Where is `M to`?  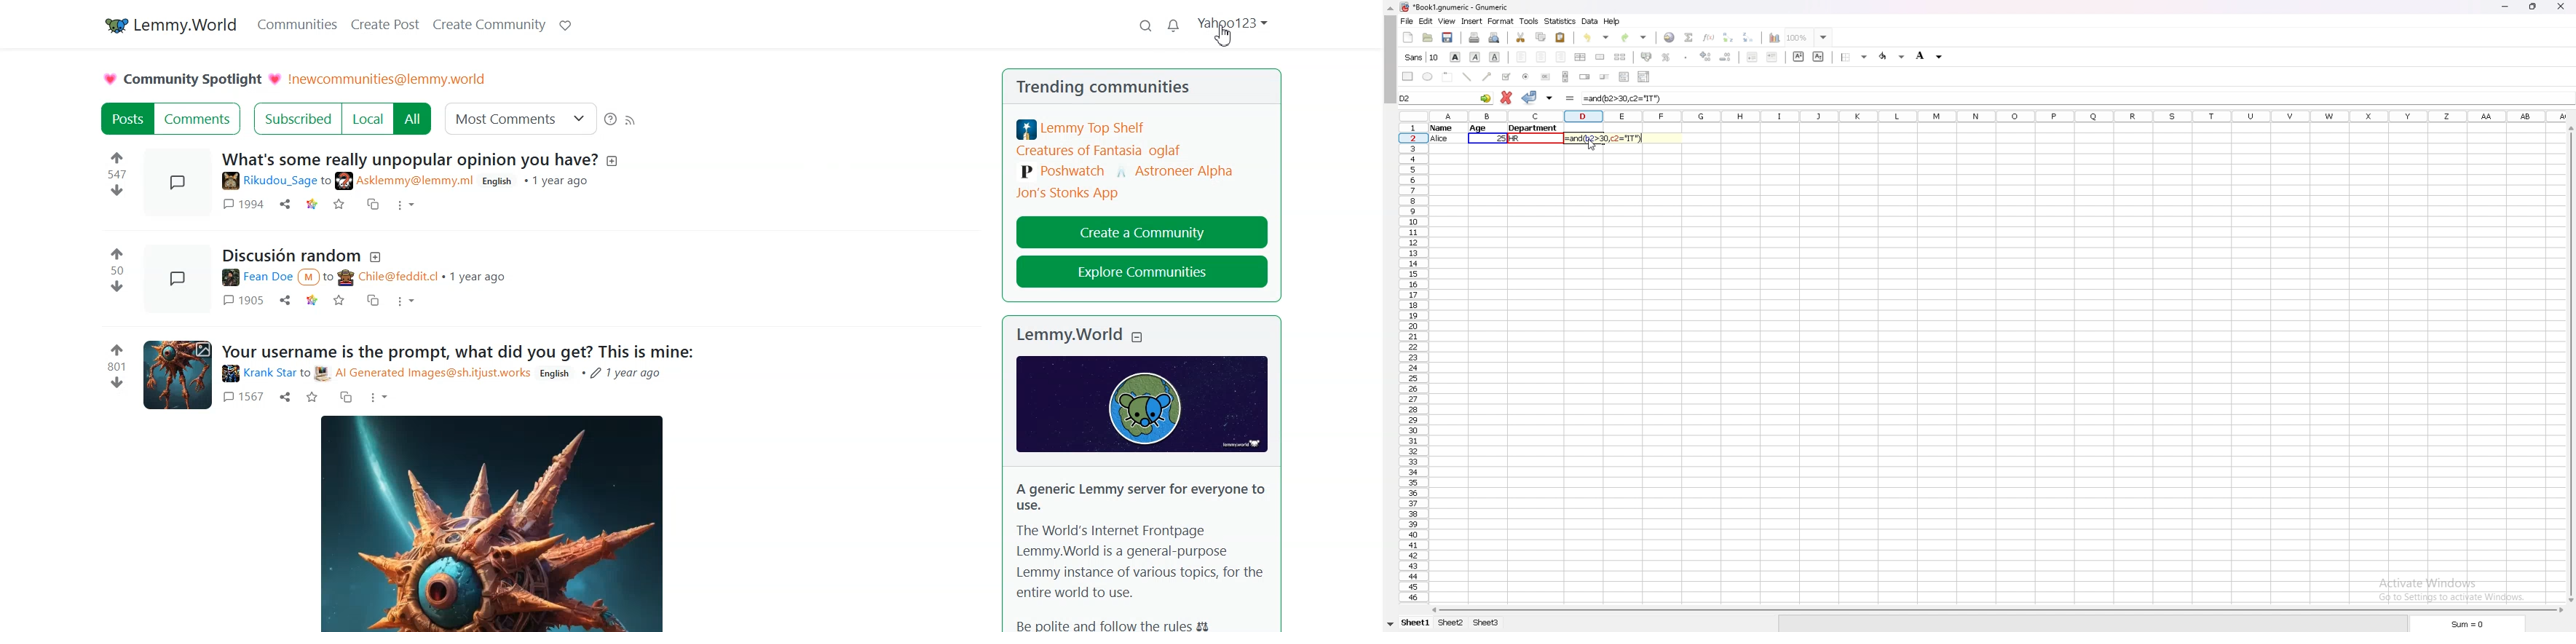
M to is located at coordinates (316, 277).